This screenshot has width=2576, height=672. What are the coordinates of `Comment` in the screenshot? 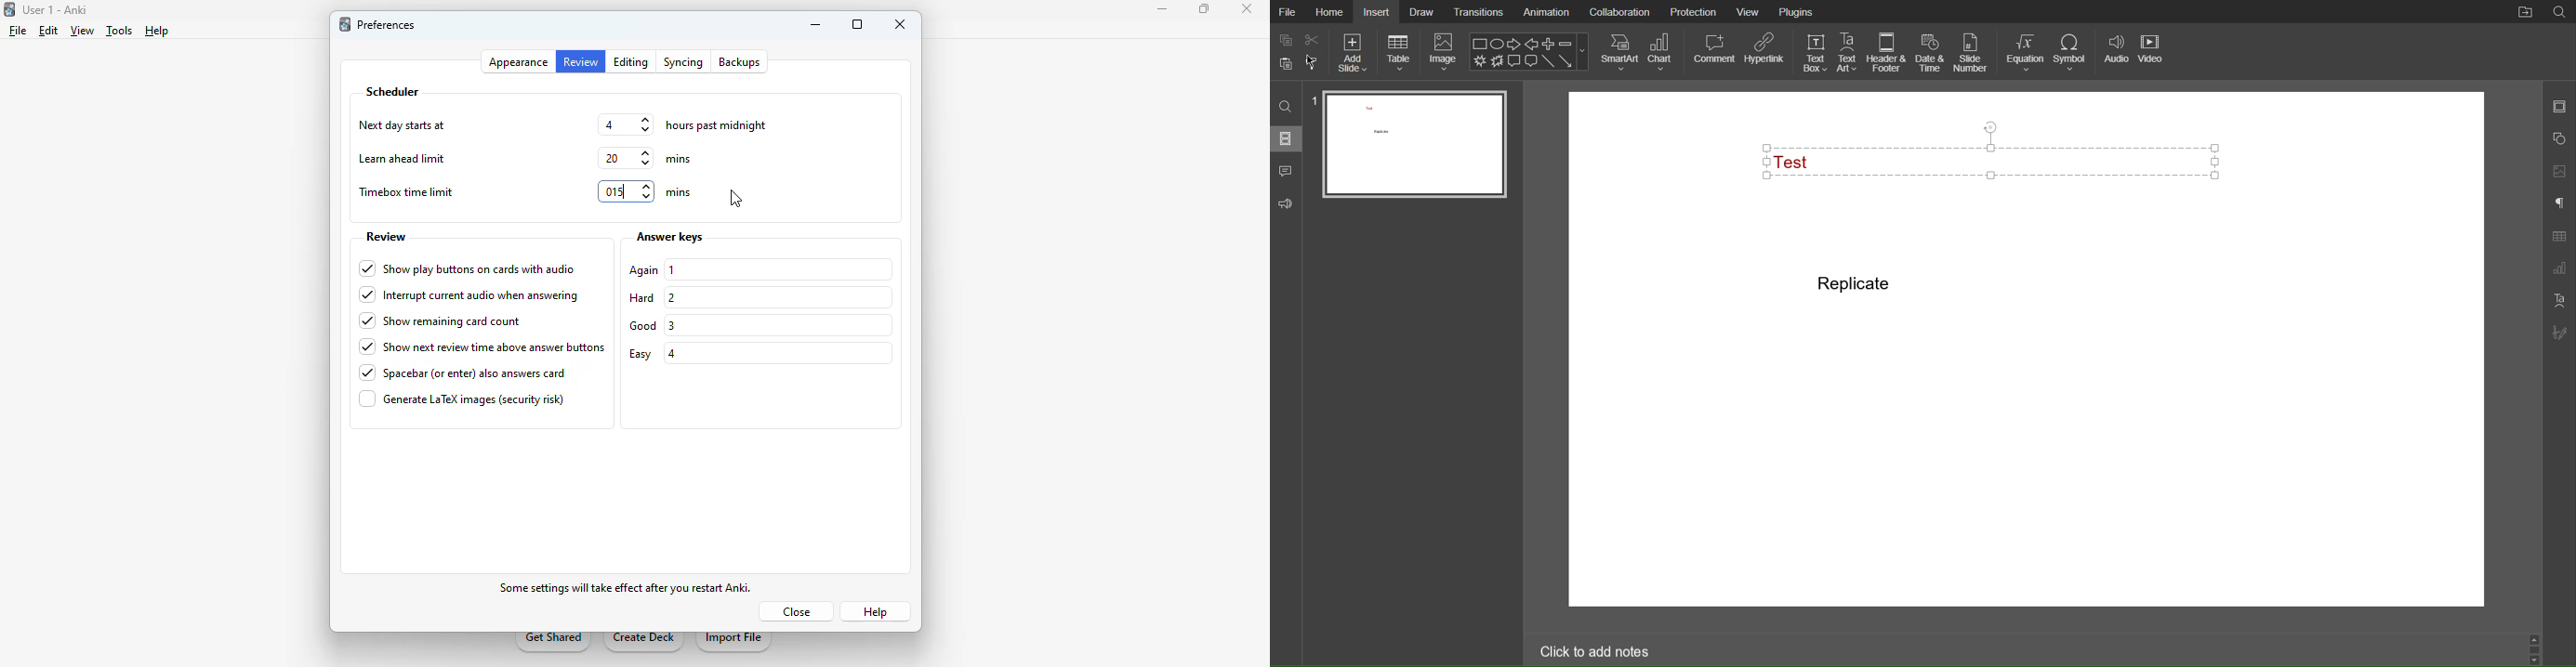 It's located at (1714, 52).